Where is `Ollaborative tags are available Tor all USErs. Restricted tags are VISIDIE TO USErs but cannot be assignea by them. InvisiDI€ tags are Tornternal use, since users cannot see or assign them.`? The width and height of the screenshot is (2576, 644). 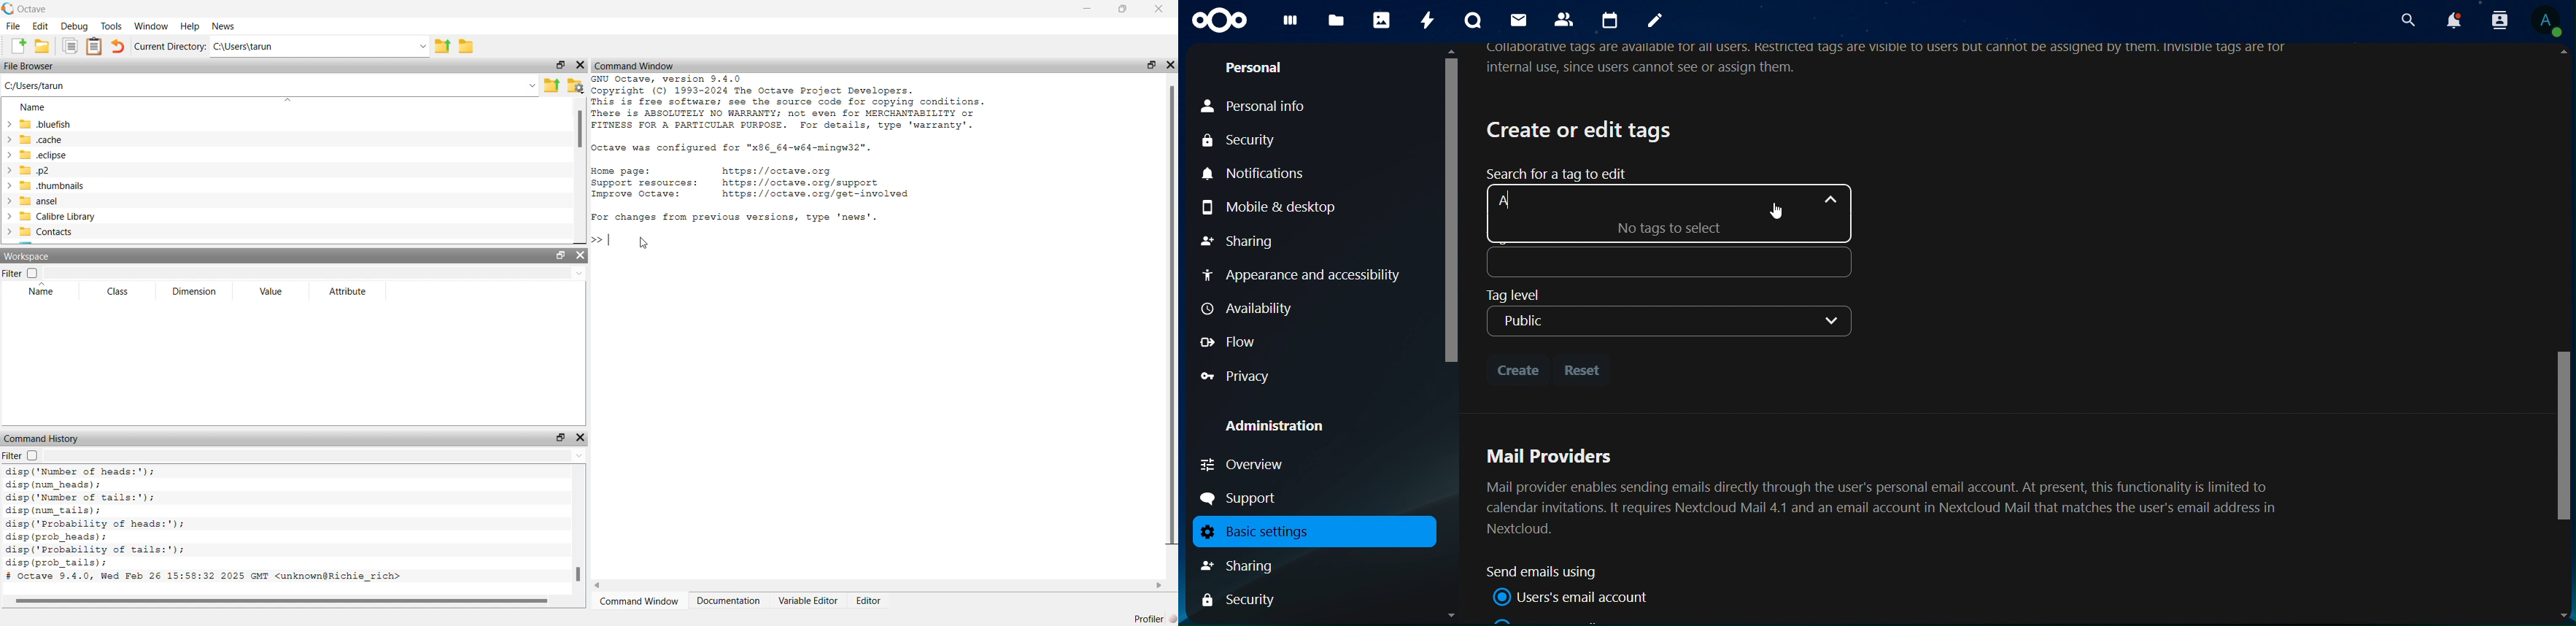 Ollaborative tags are available Tor all USErs. Restricted tags are VISIDIE TO USErs but cannot be assignea by them. InvisiDI€ tags are Tornternal use, since users cannot see or assign them. is located at coordinates (1893, 61).